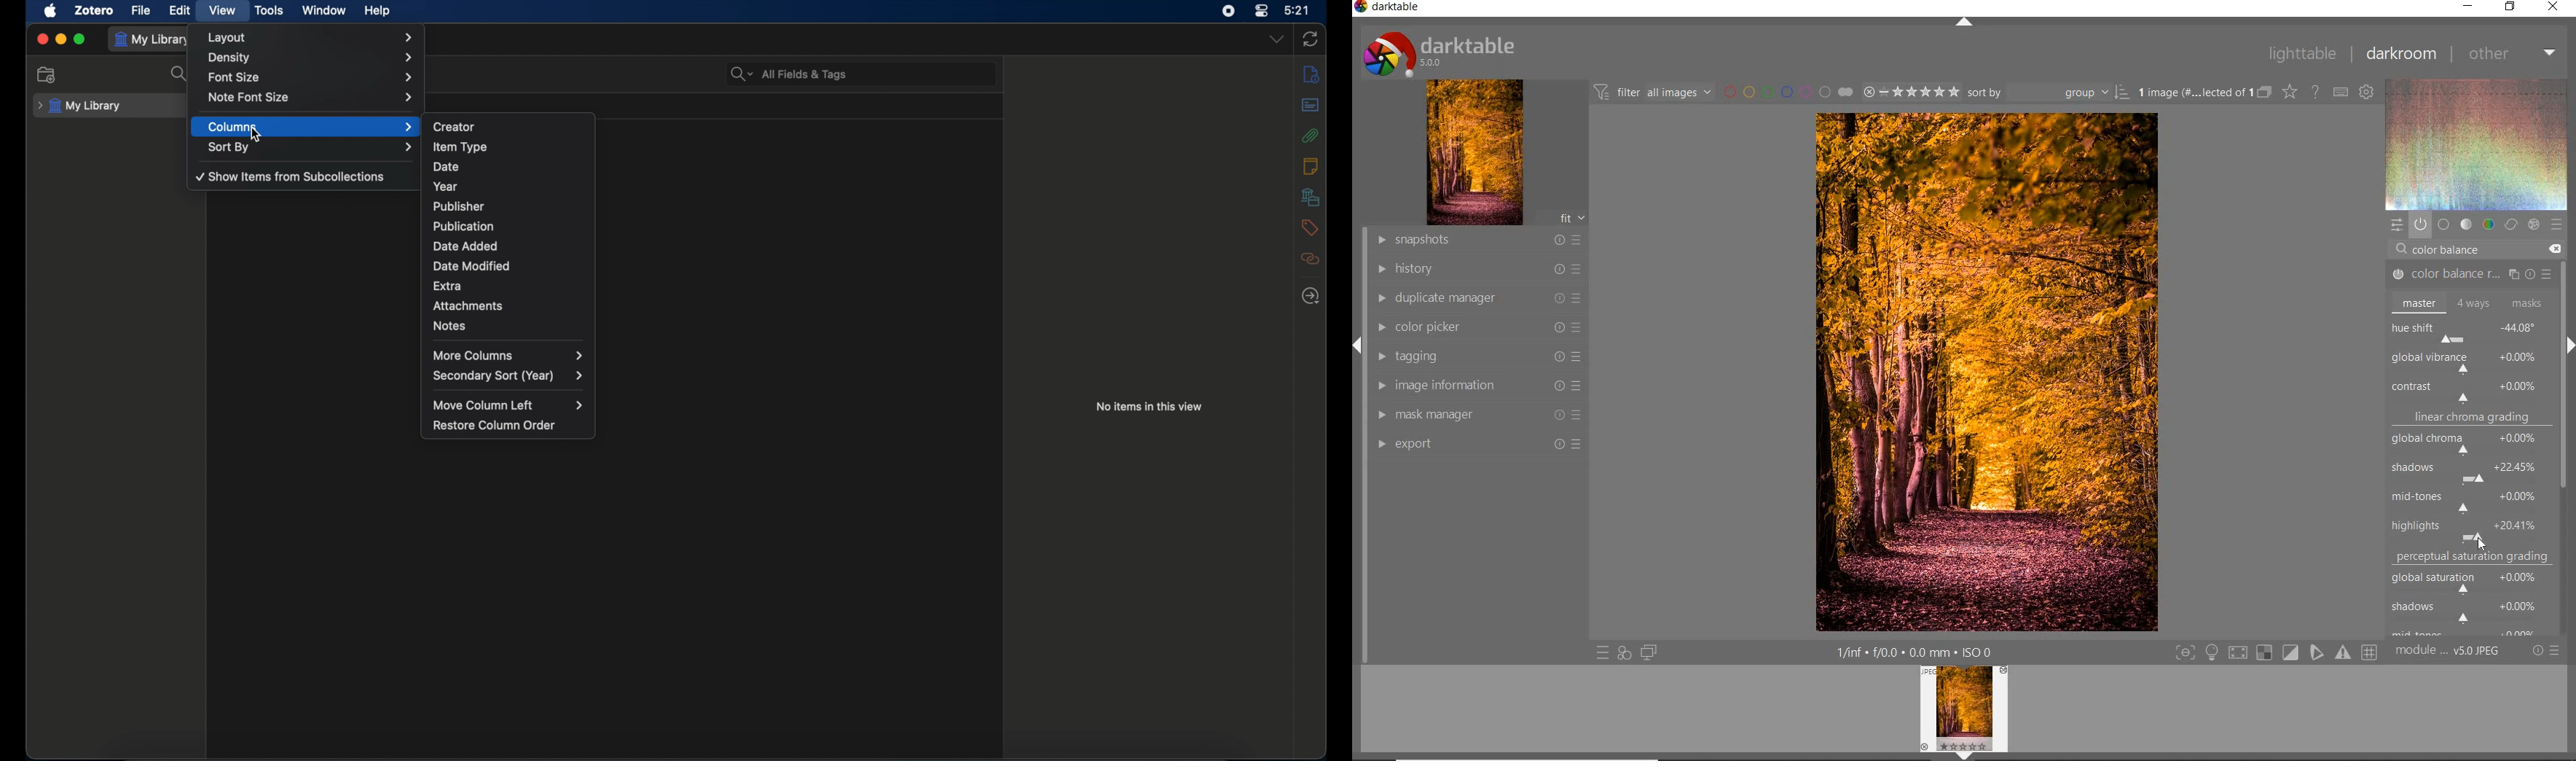 The height and width of the screenshot is (784, 2576). What do you see at coordinates (2317, 92) in the screenshot?
I see `enable for online help` at bounding box center [2317, 92].